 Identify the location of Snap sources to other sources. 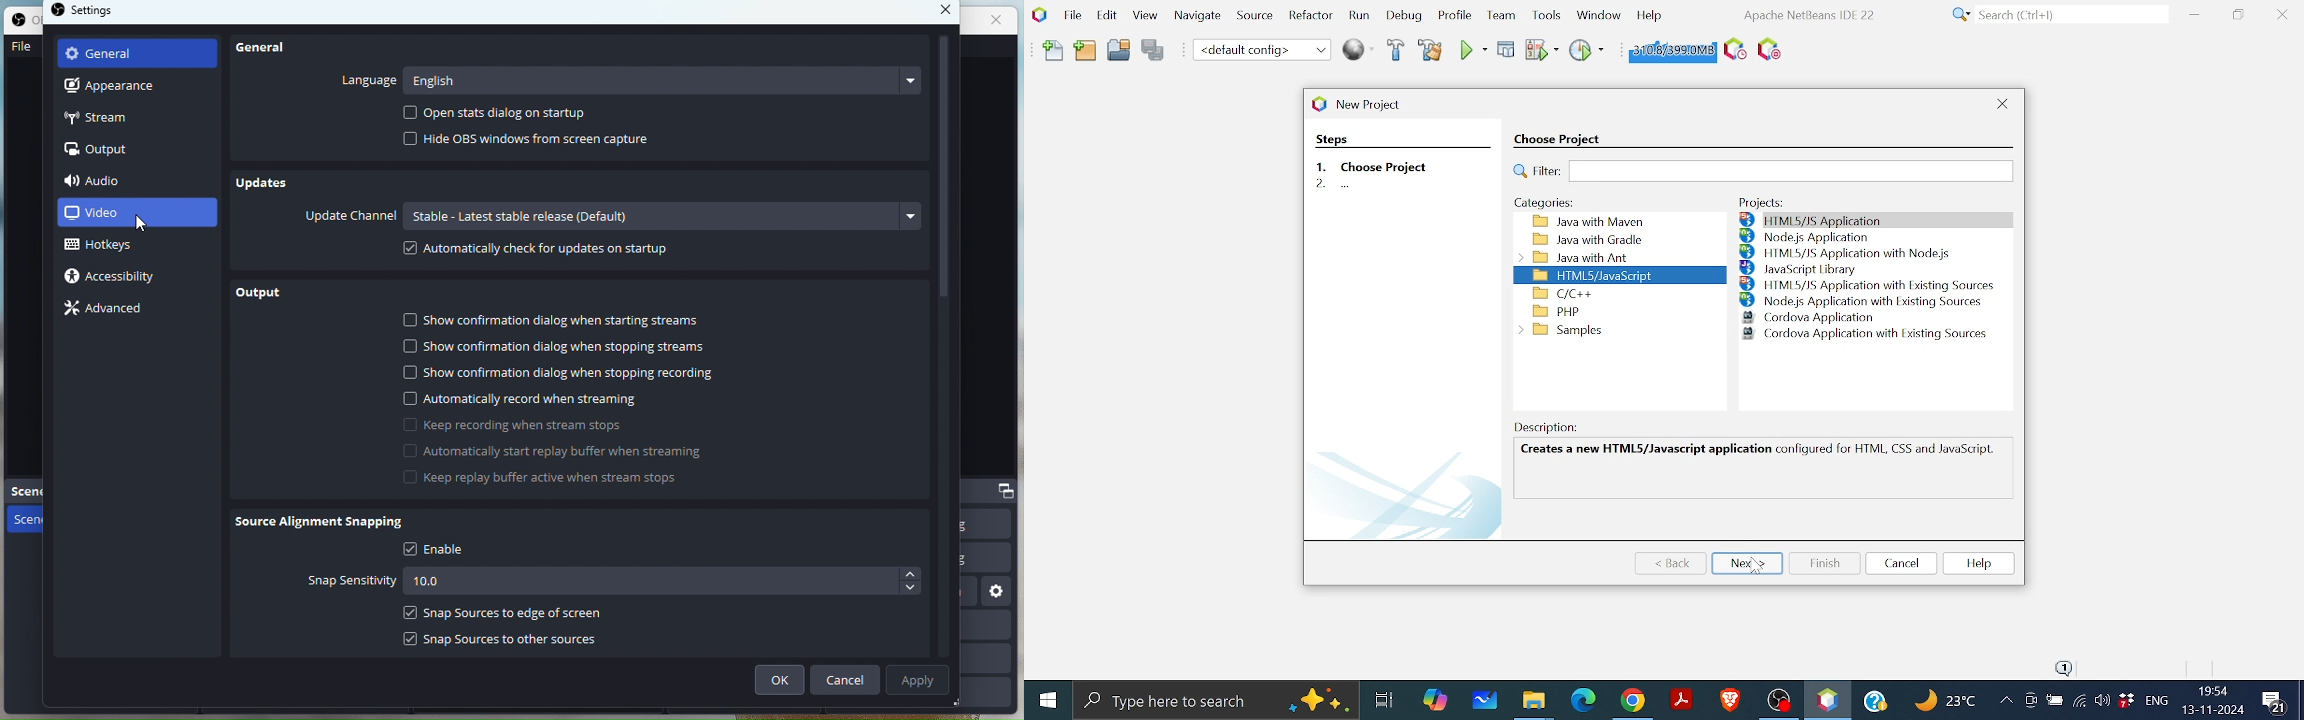
(503, 641).